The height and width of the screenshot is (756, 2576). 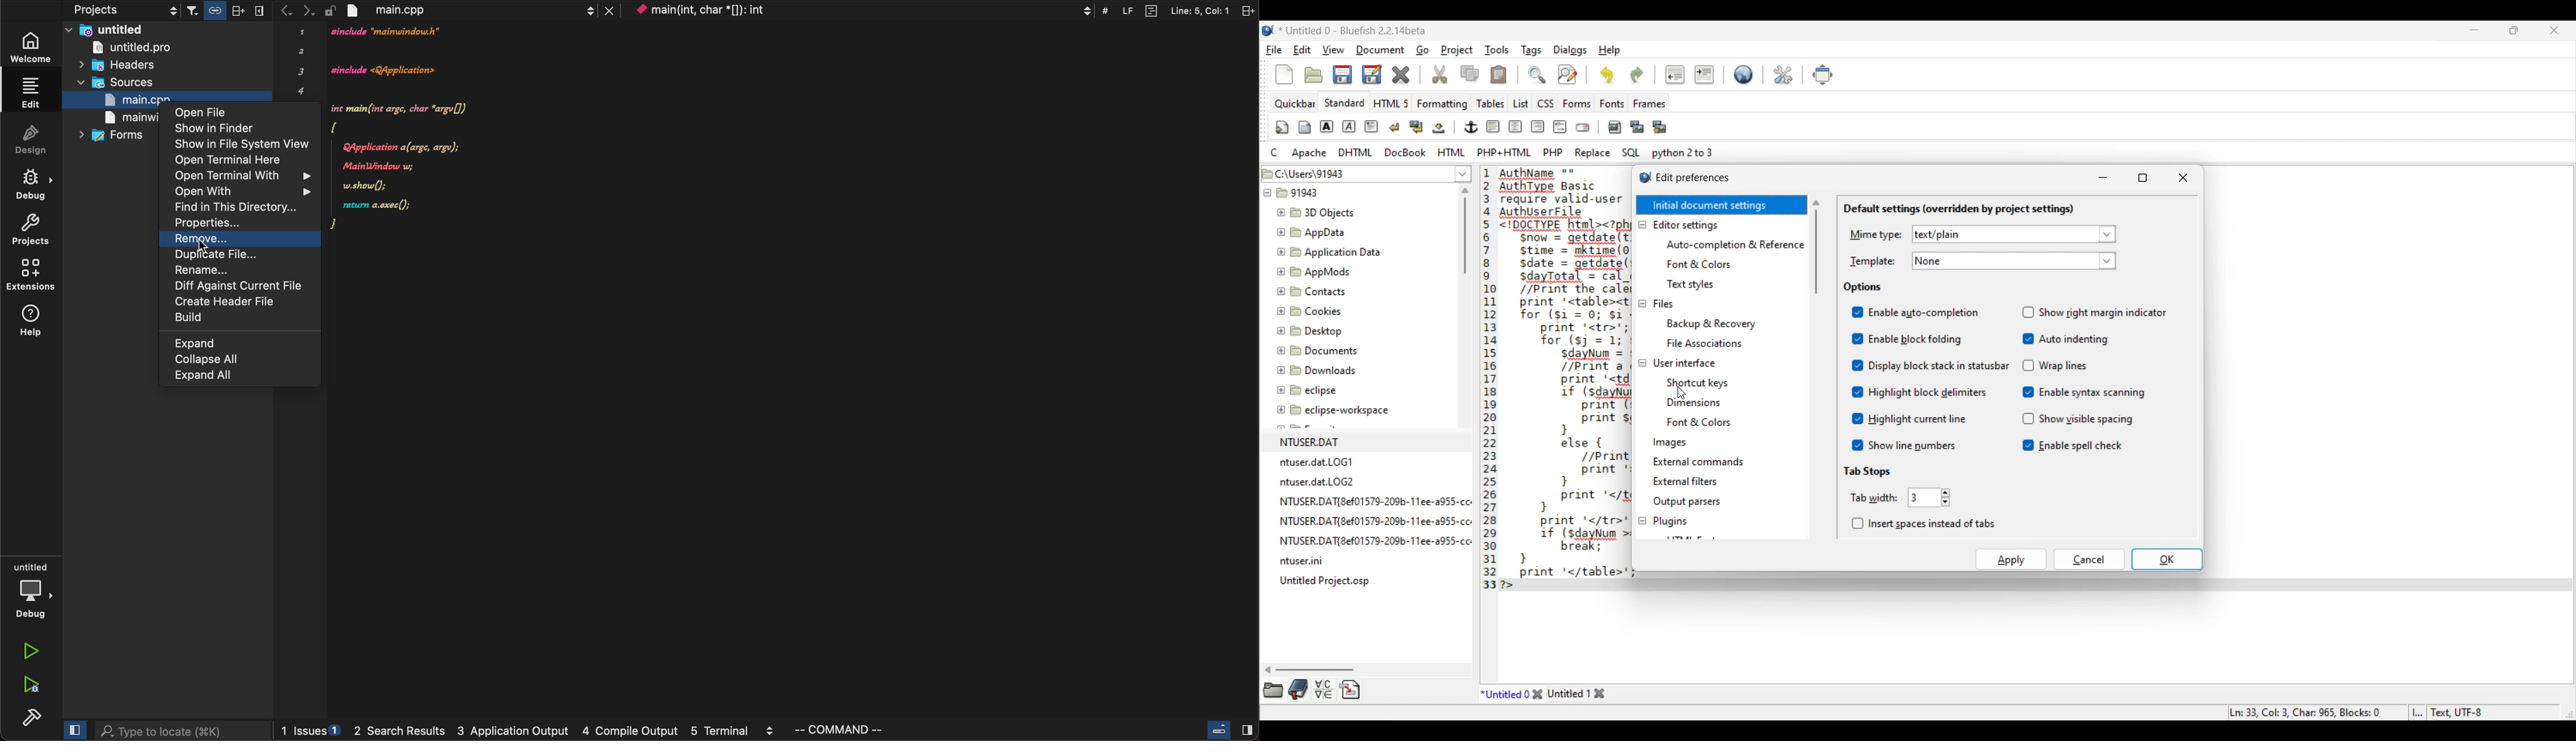 What do you see at coordinates (121, 67) in the screenshot?
I see `headers` at bounding box center [121, 67].